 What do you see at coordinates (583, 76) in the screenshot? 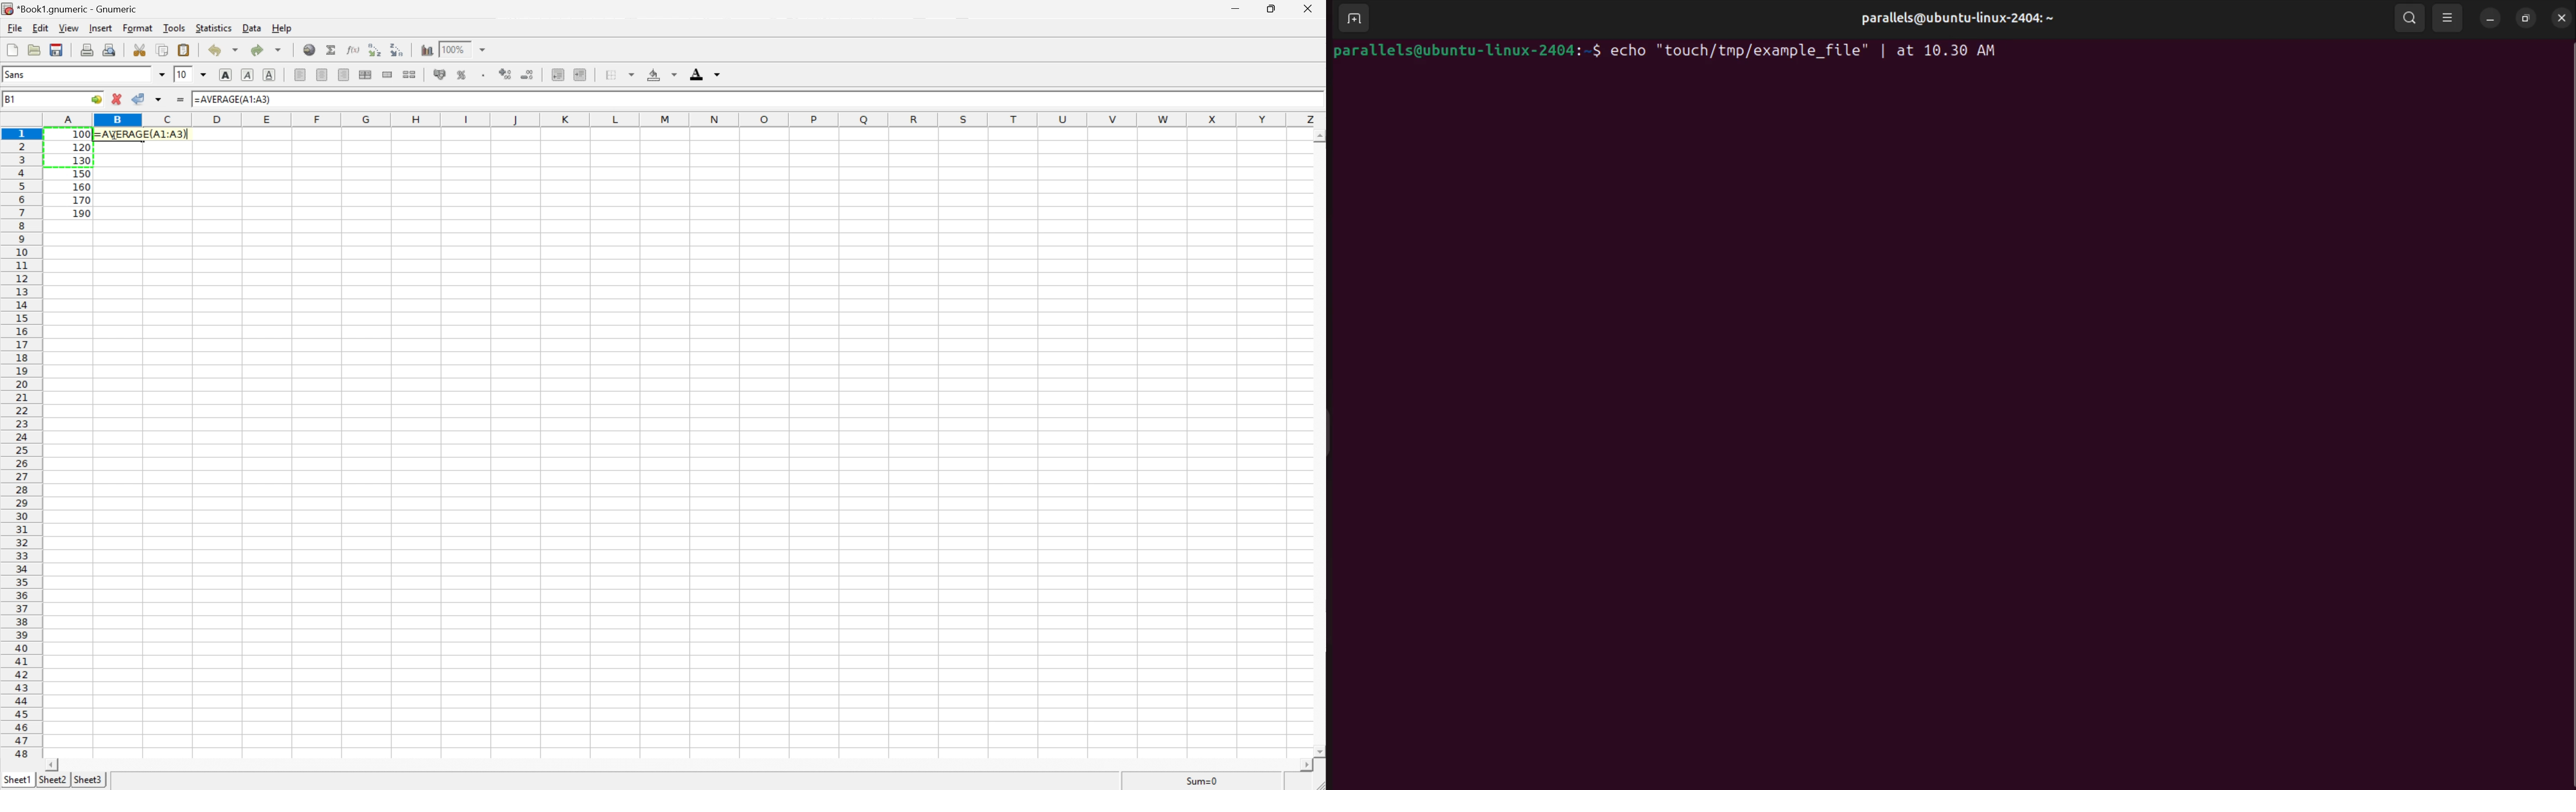
I see `Increase indent, and align the contents to the left` at bounding box center [583, 76].